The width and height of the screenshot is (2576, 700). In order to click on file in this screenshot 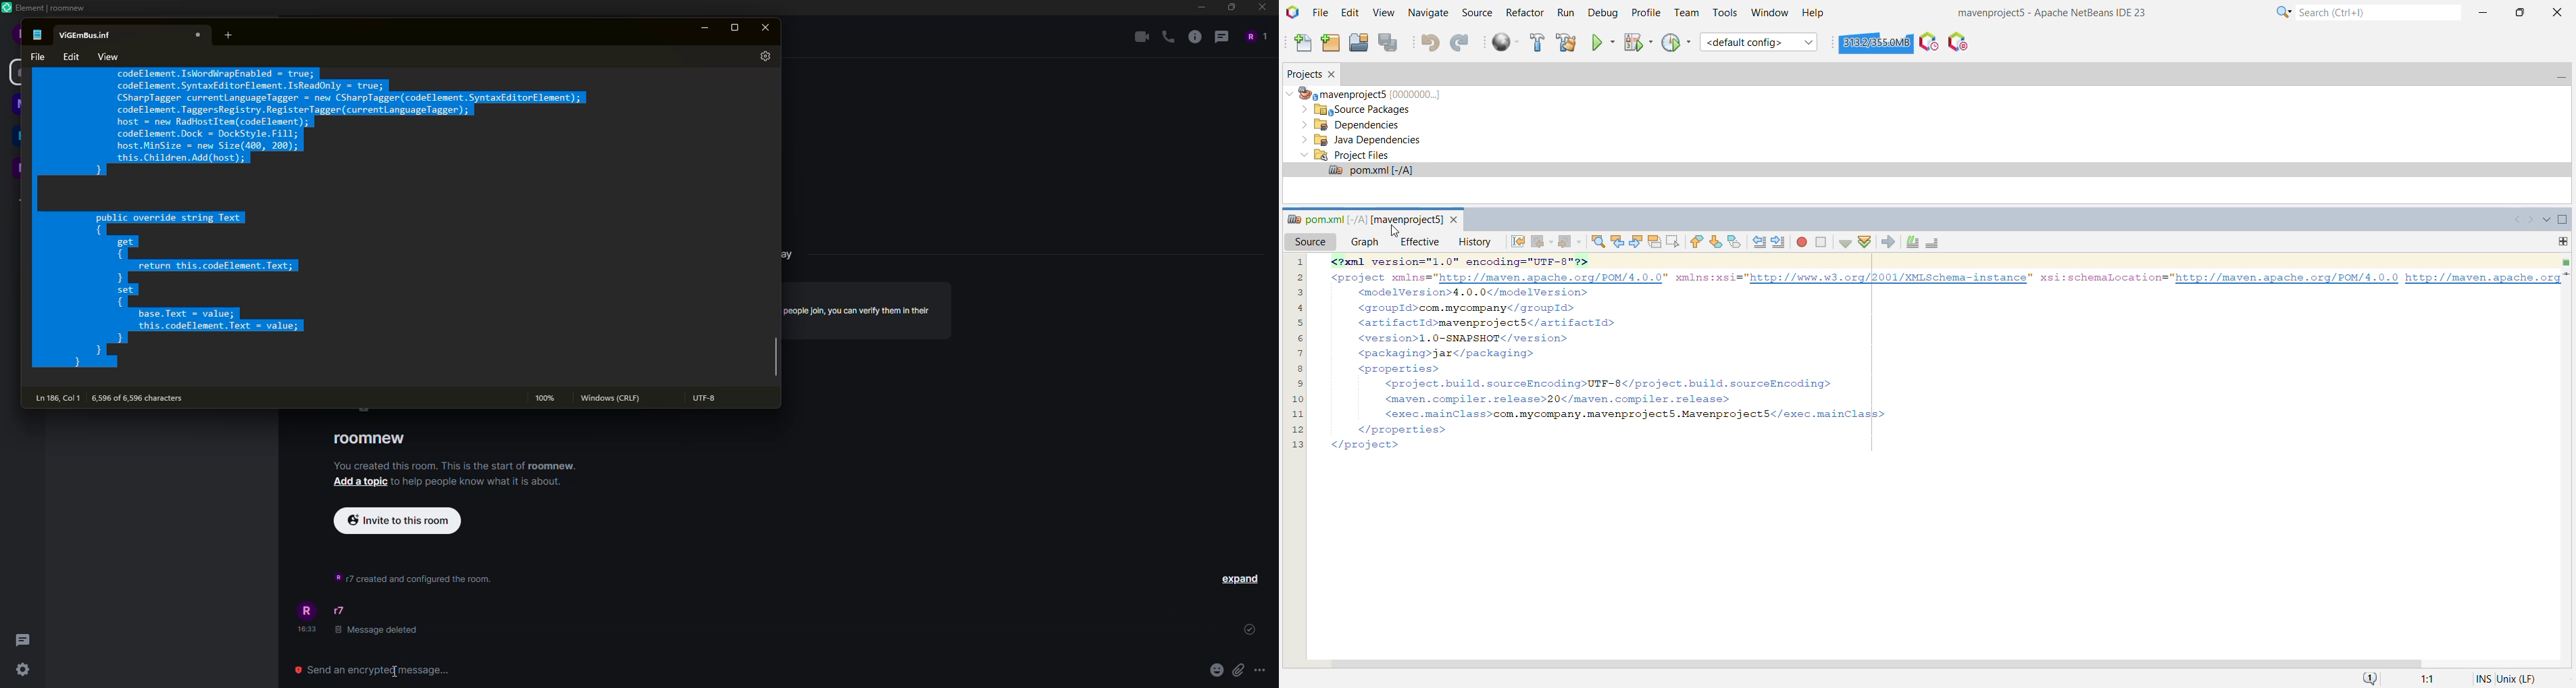, I will do `click(34, 56)`.